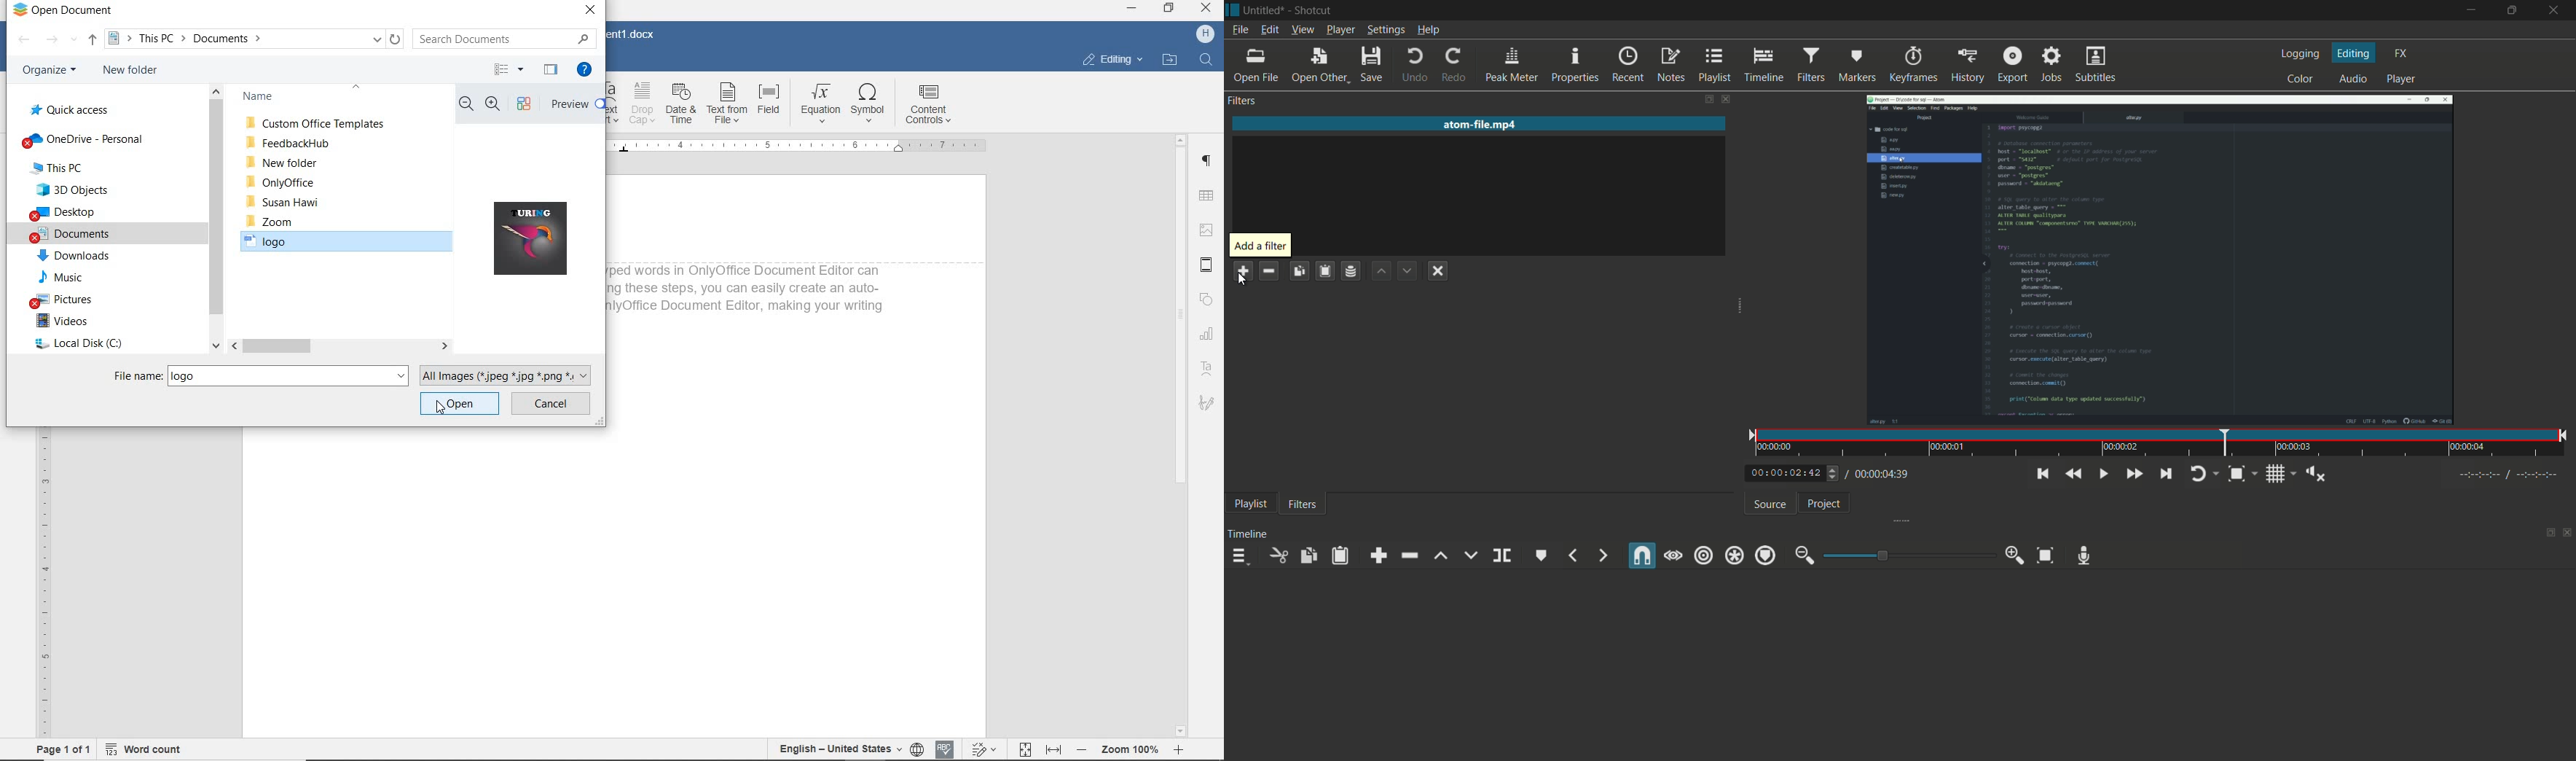 The height and width of the screenshot is (784, 2576). I want to click on current itme, so click(1787, 474).